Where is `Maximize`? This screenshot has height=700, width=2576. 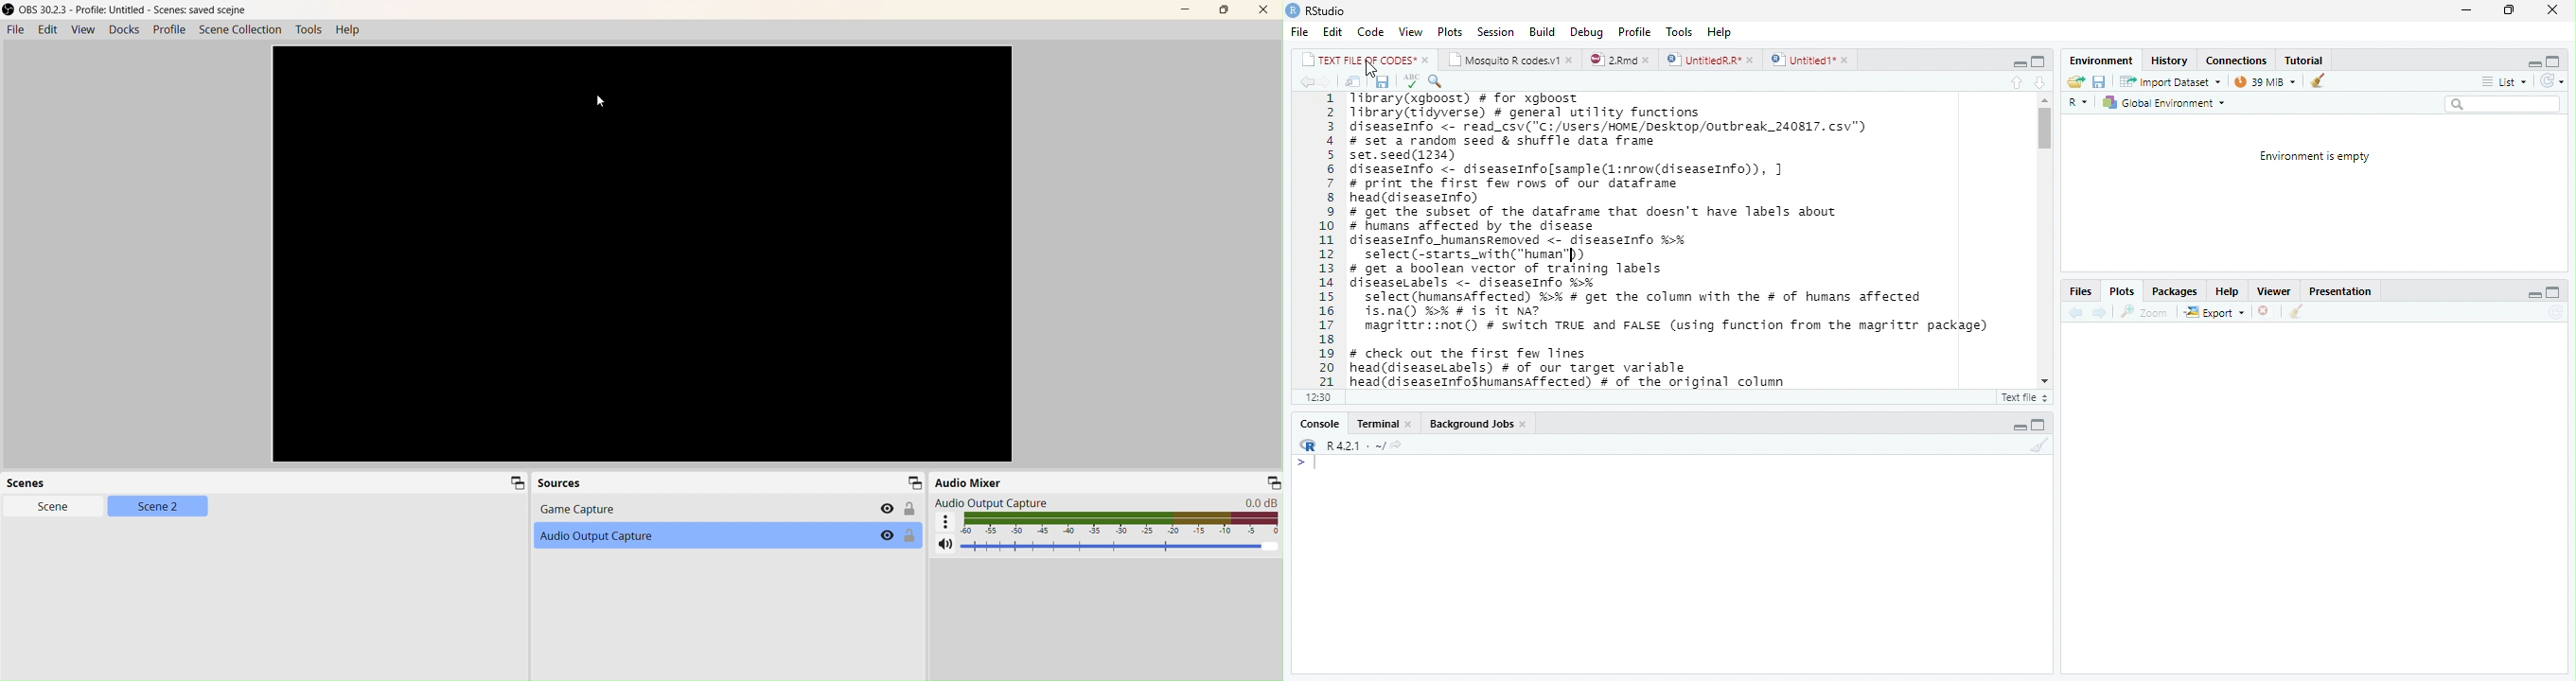
Maximize is located at coordinates (2038, 60).